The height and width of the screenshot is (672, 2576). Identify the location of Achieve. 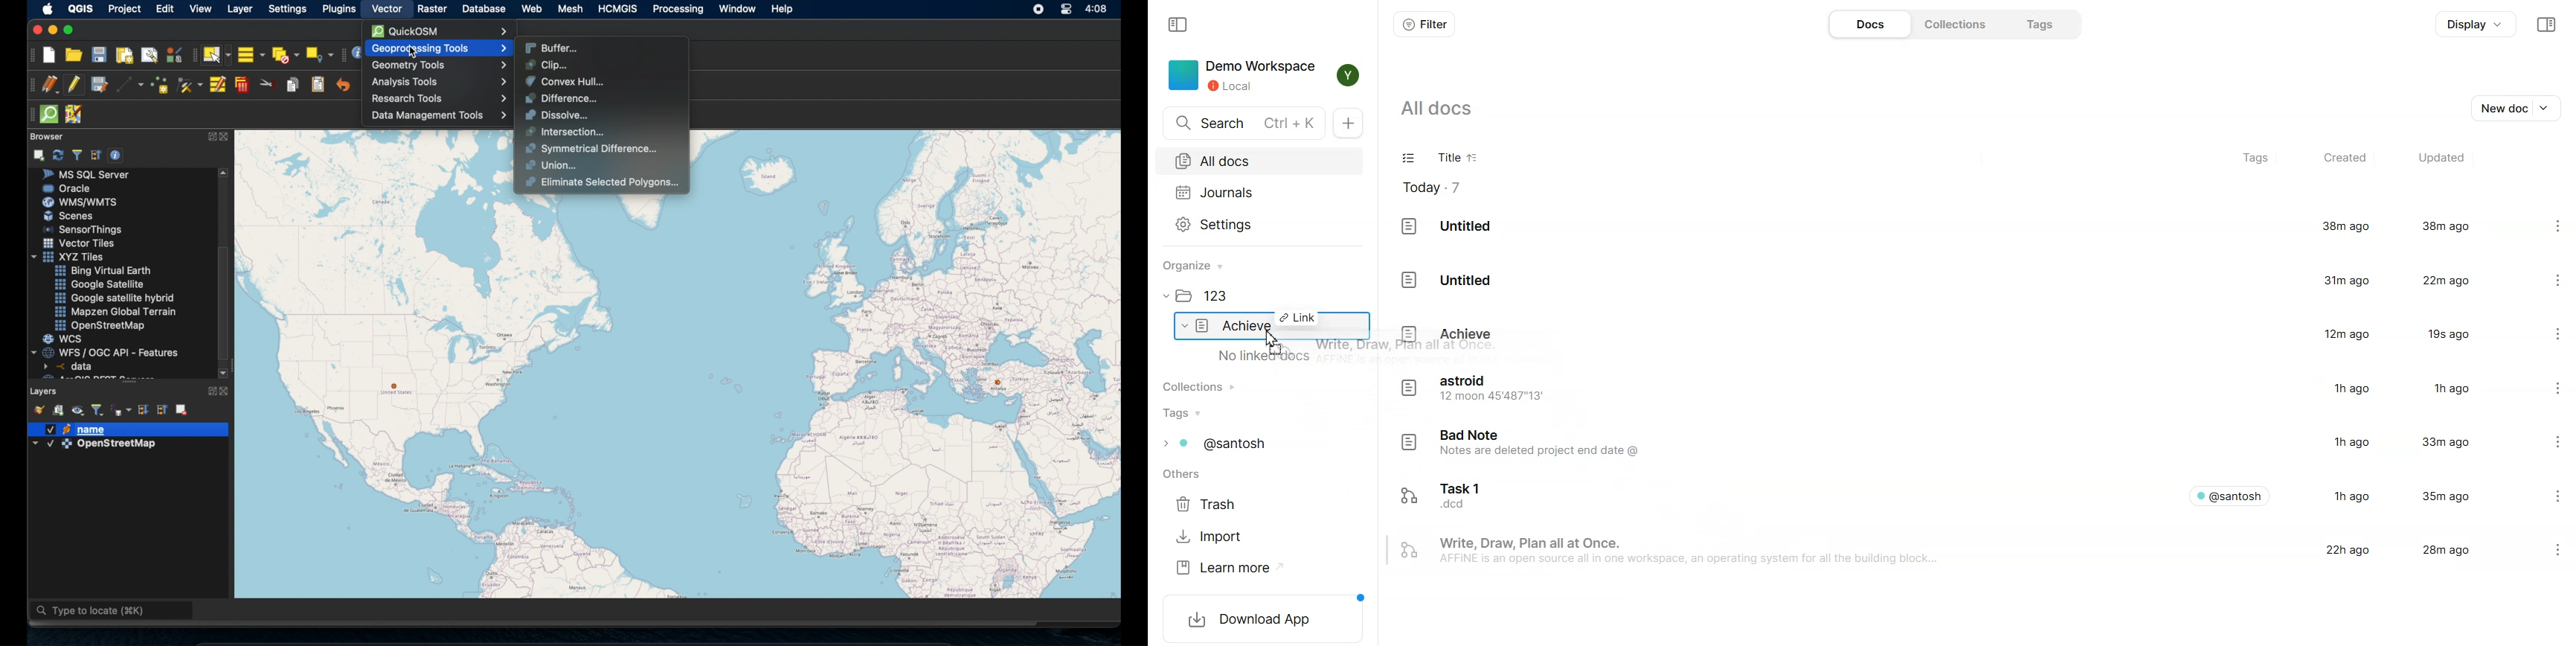
(1237, 326).